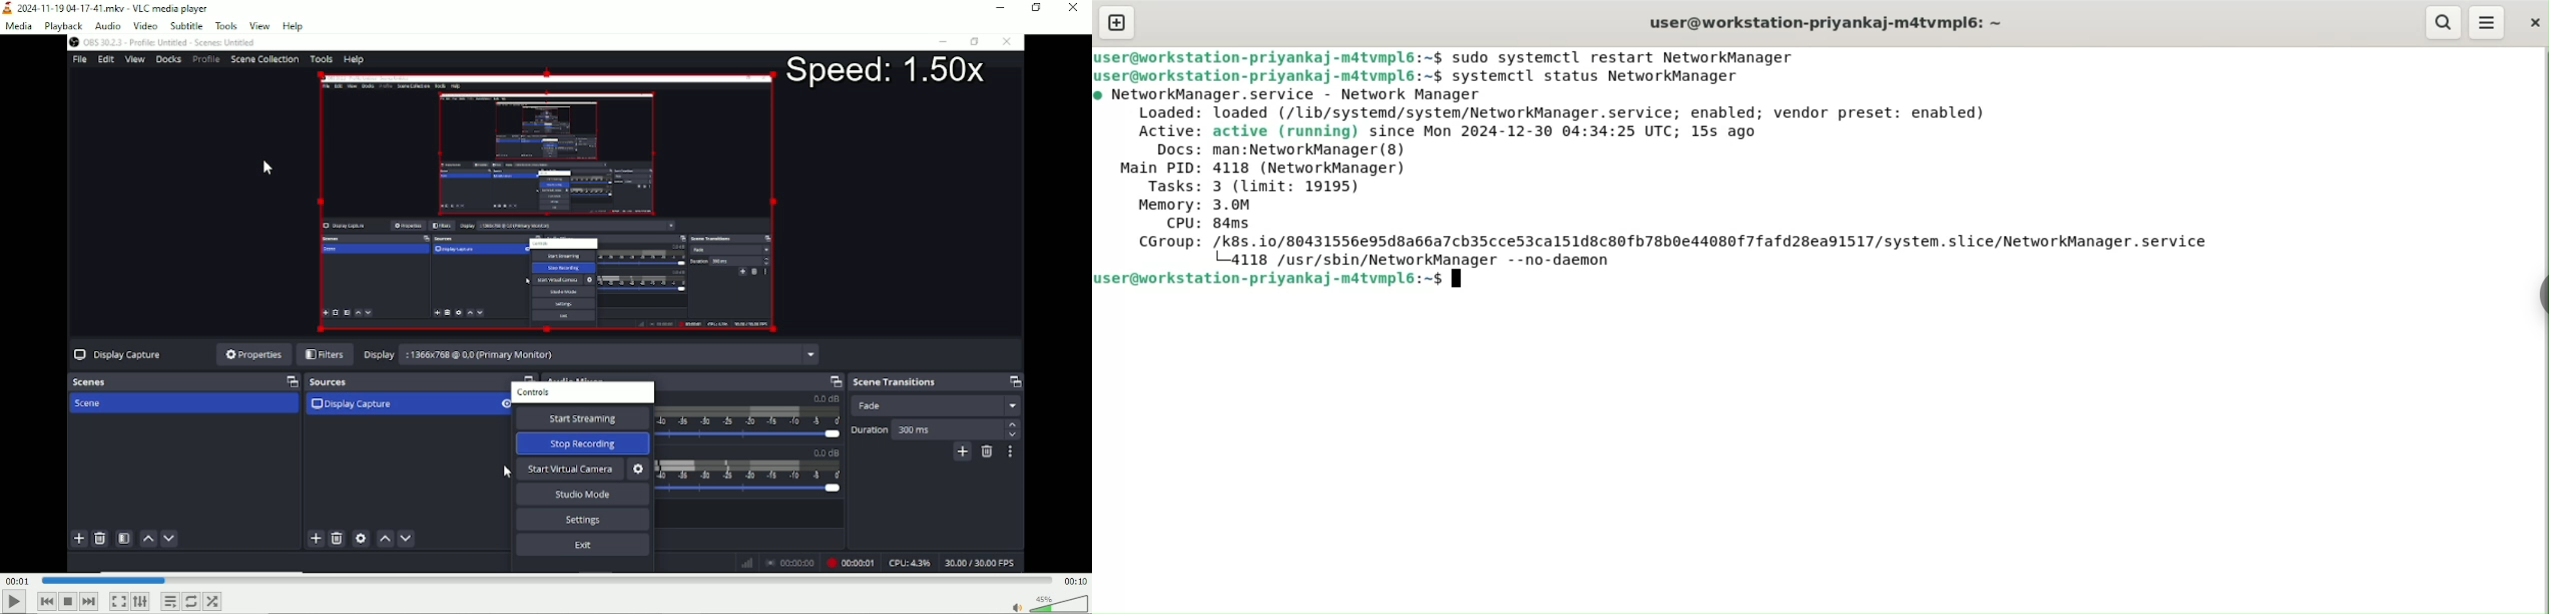  I want to click on volume, so click(1048, 603).